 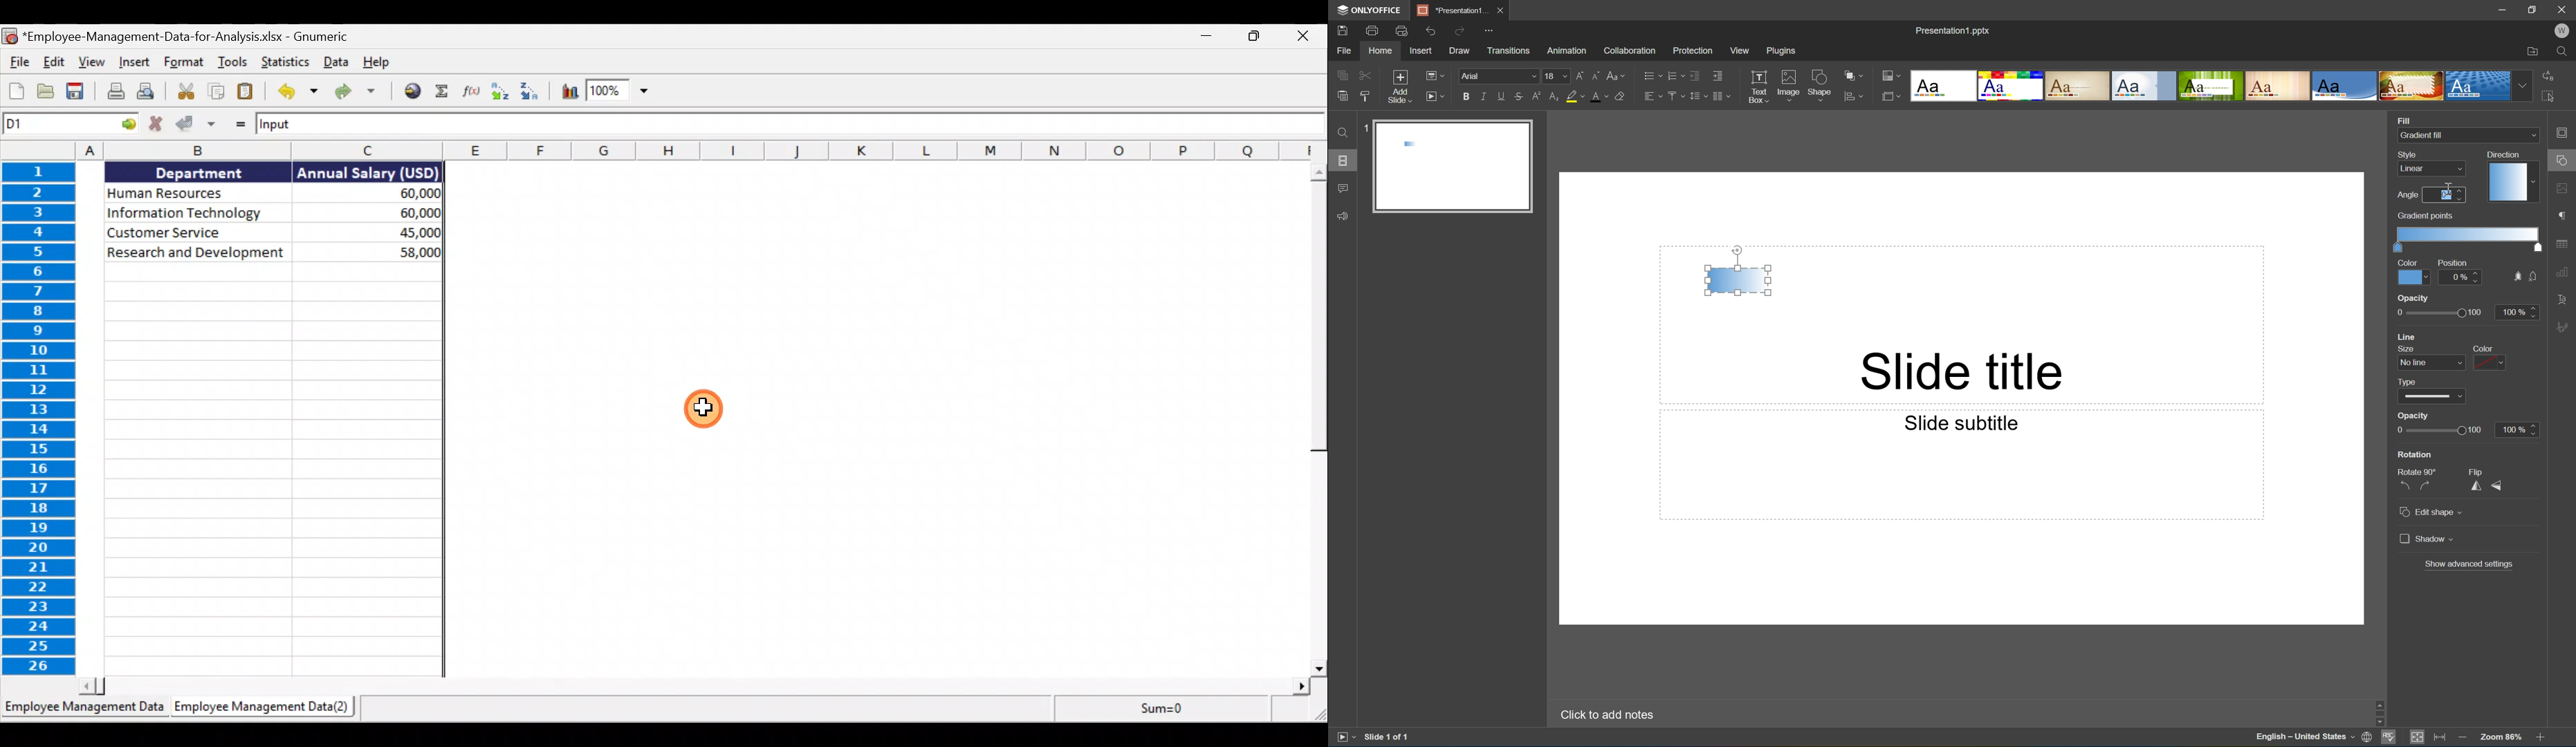 I want to click on Save, so click(x=1341, y=30).